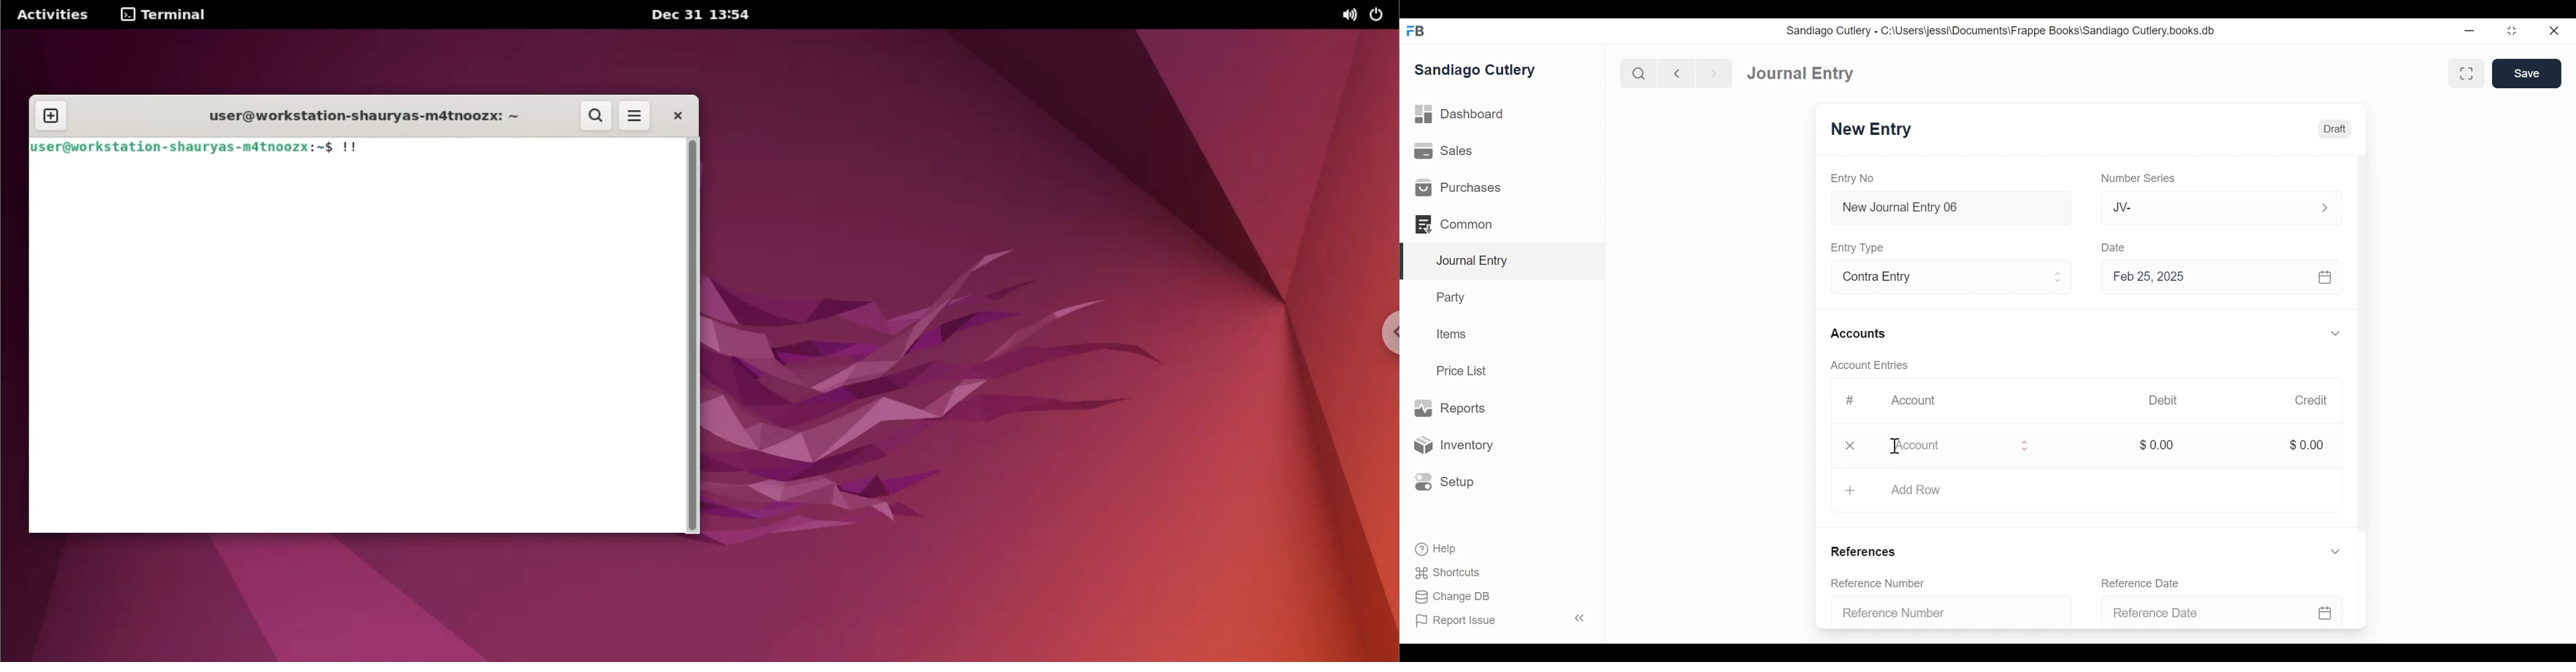 The width and height of the screenshot is (2576, 672). I want to click on Date, so click(2114, 246).